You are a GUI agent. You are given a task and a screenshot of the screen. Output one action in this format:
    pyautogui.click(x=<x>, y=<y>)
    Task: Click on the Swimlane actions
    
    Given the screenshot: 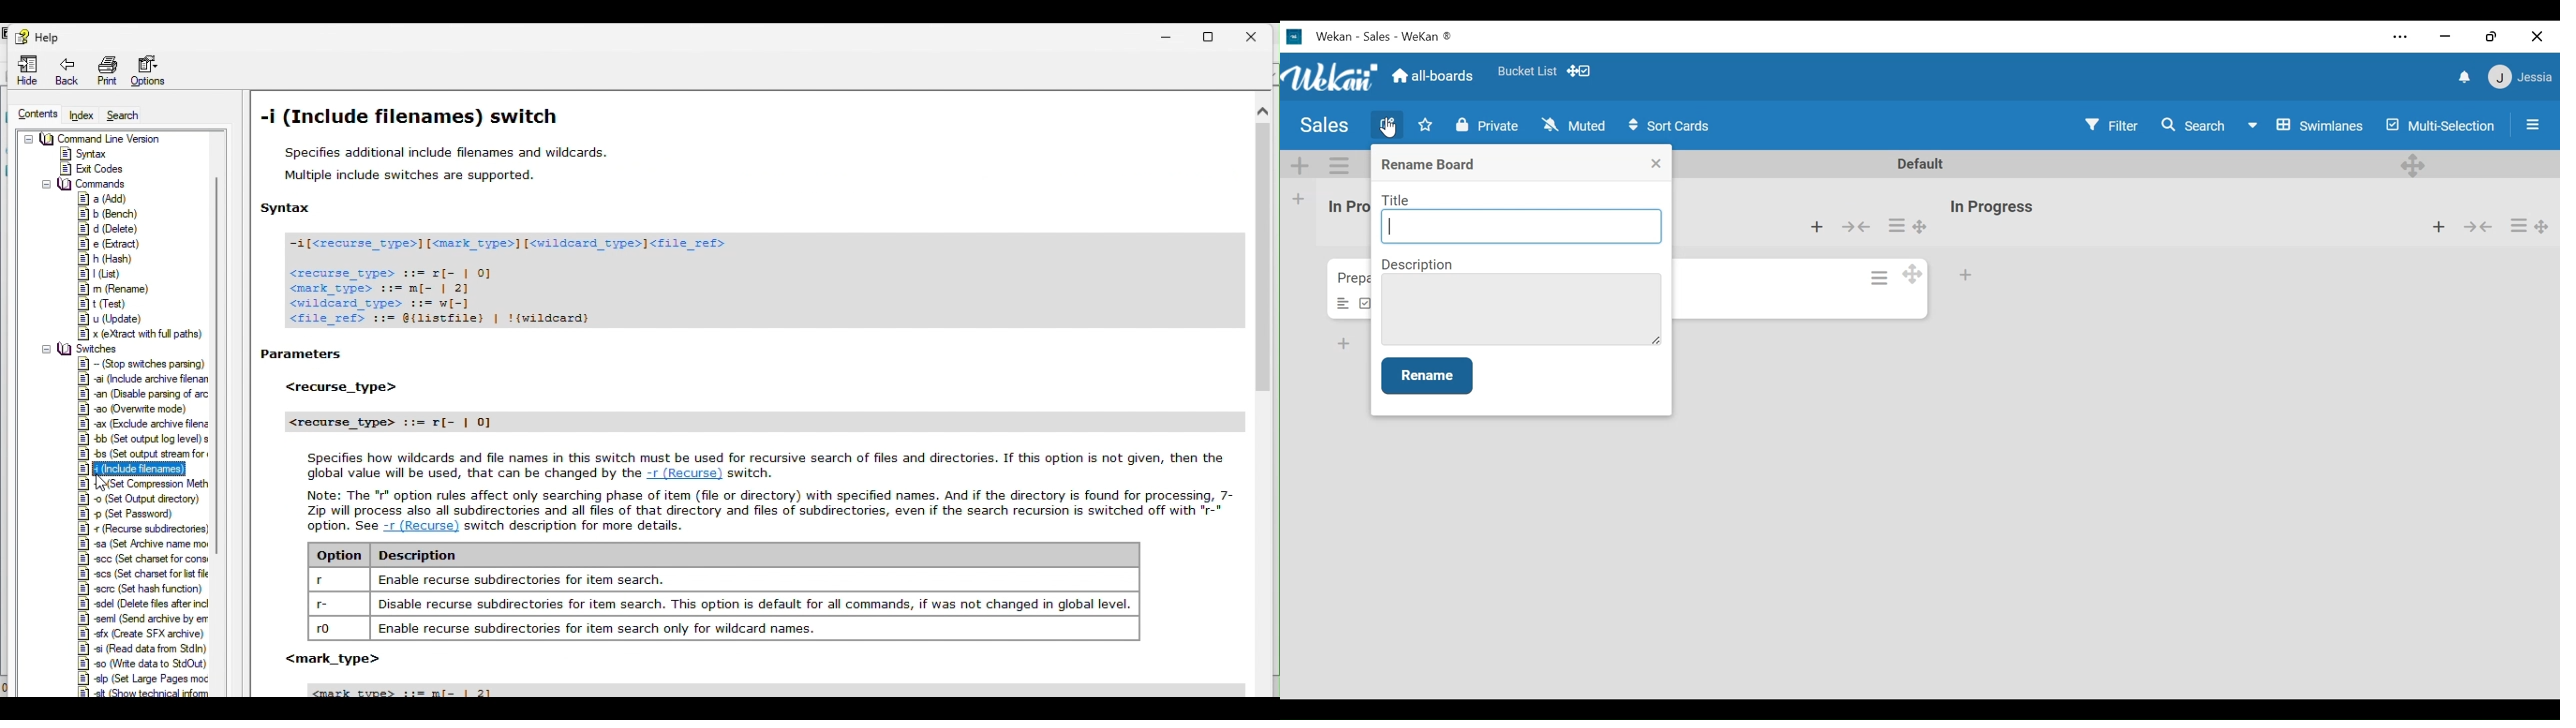 What is the action you would take?
    pyautogui.click(x=1337, y=165)
    